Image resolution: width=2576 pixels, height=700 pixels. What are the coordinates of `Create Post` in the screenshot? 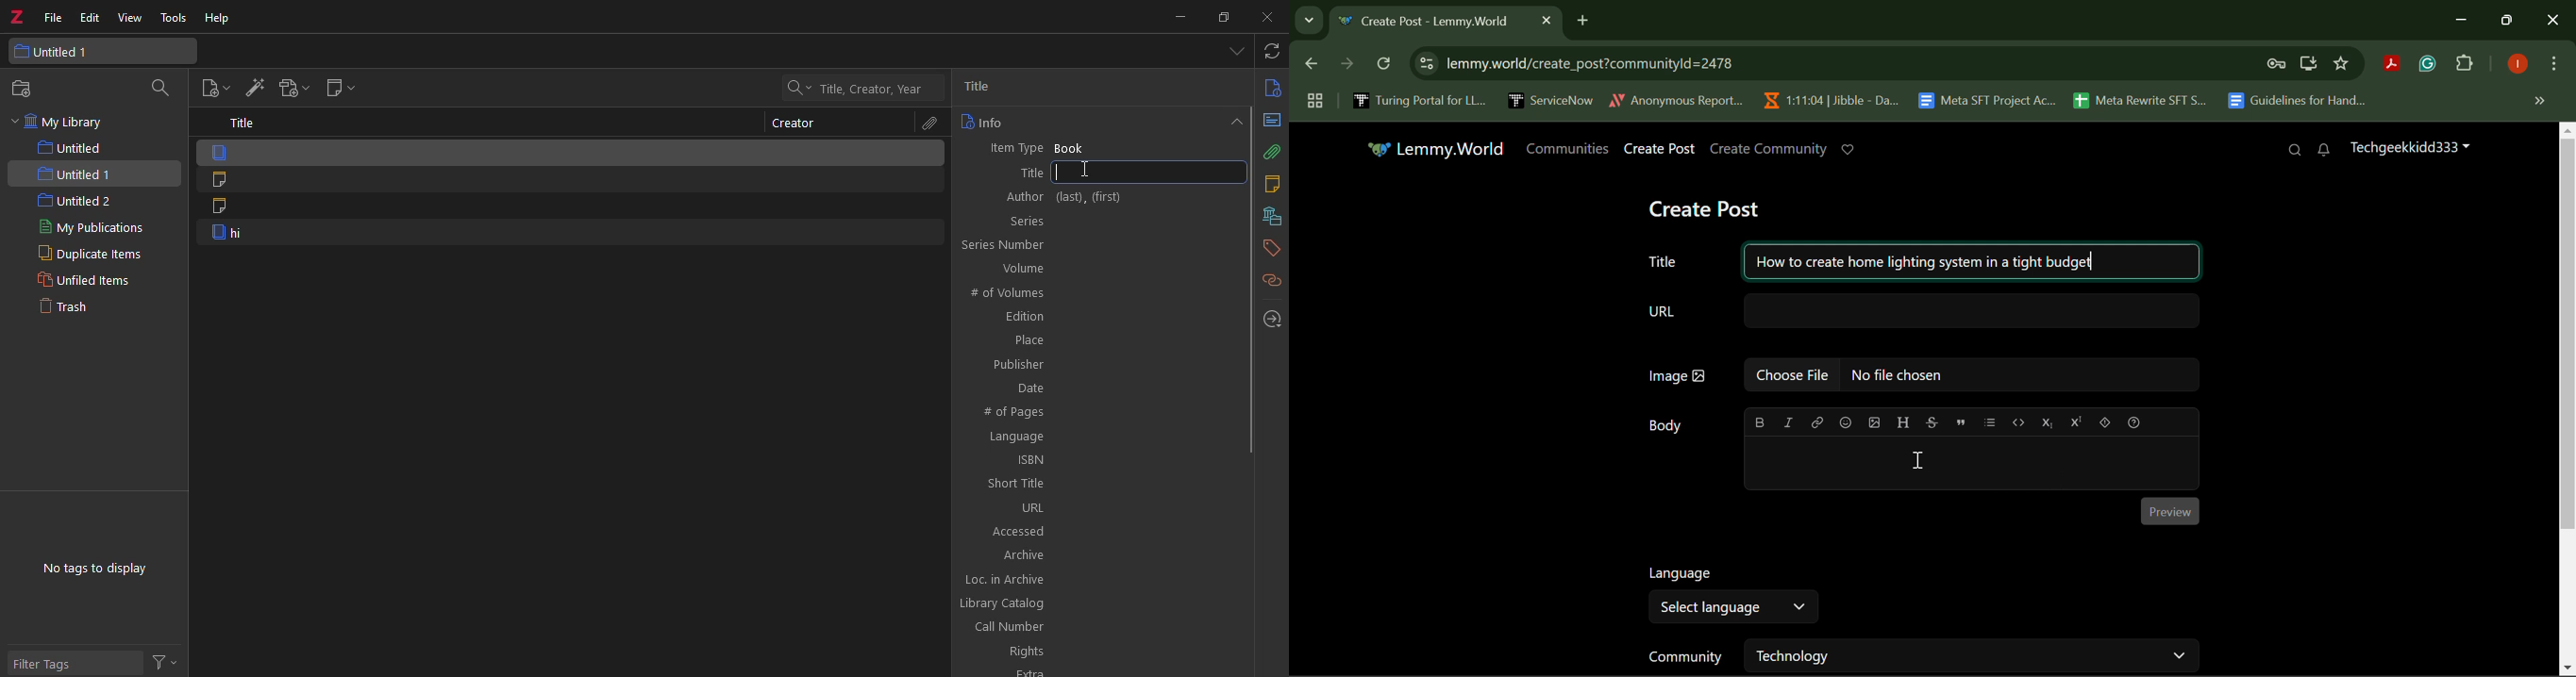 It's located at (1661, 149).